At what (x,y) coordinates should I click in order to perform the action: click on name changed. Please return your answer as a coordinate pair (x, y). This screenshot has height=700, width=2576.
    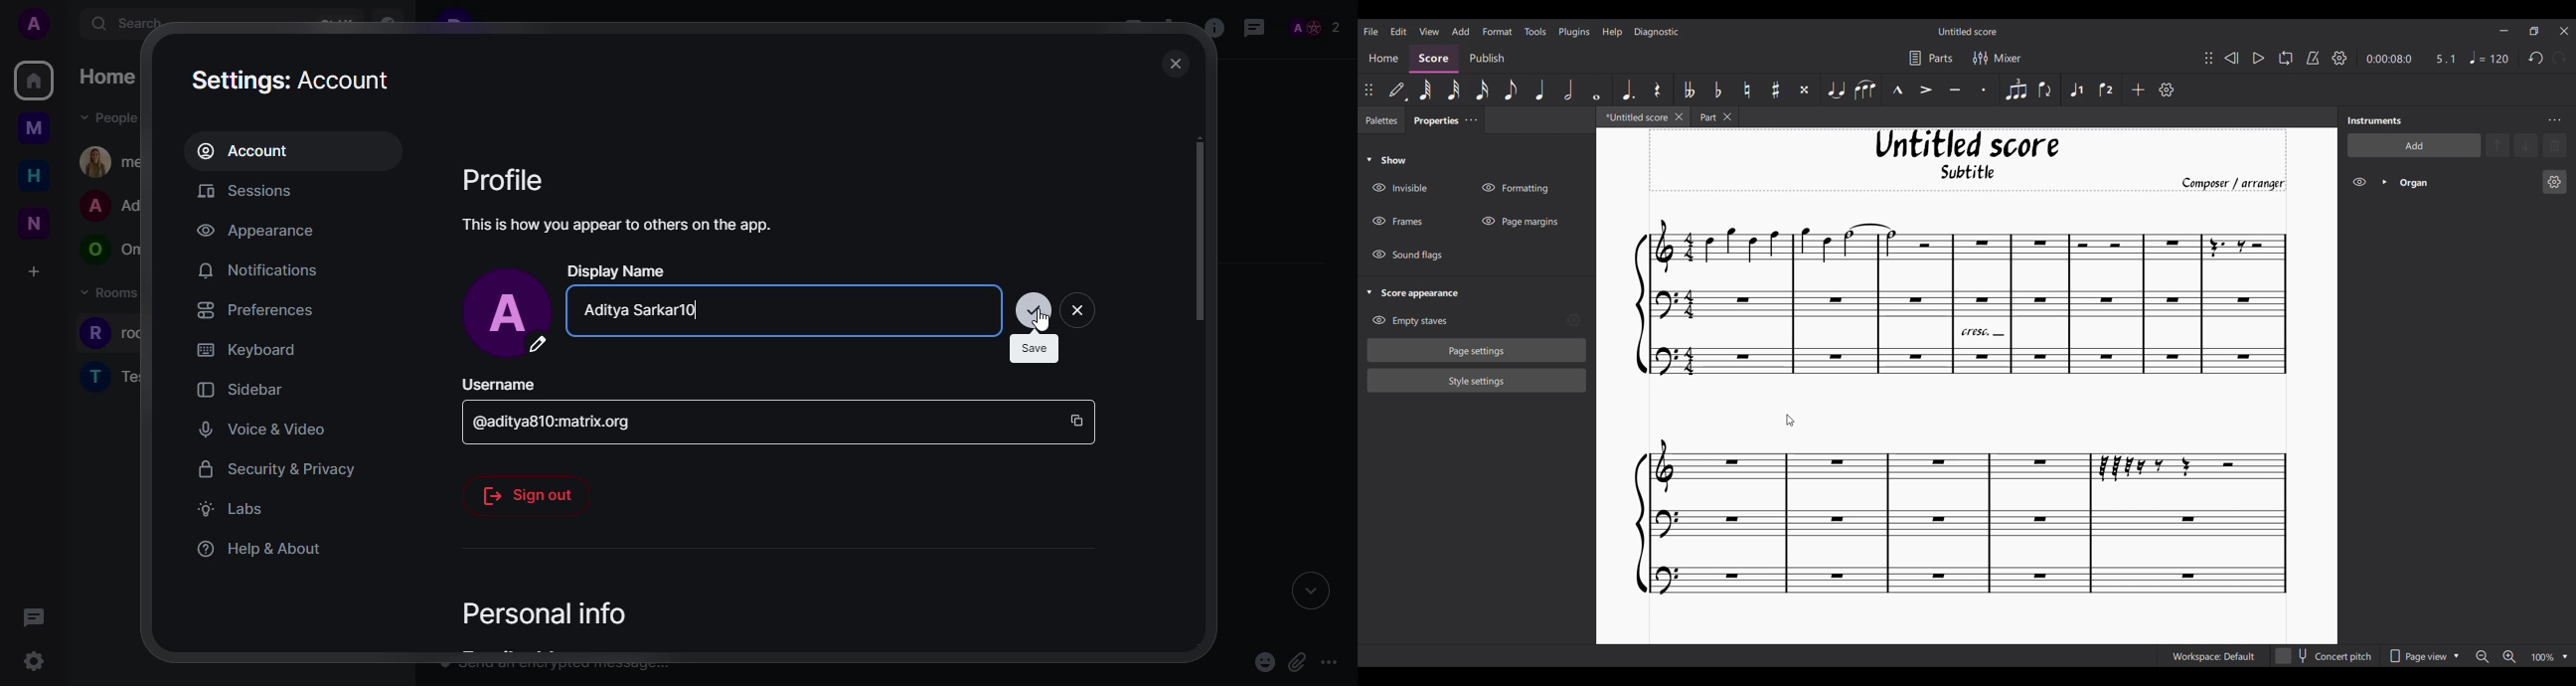
    Looking at the image, I should click on (647, 311).